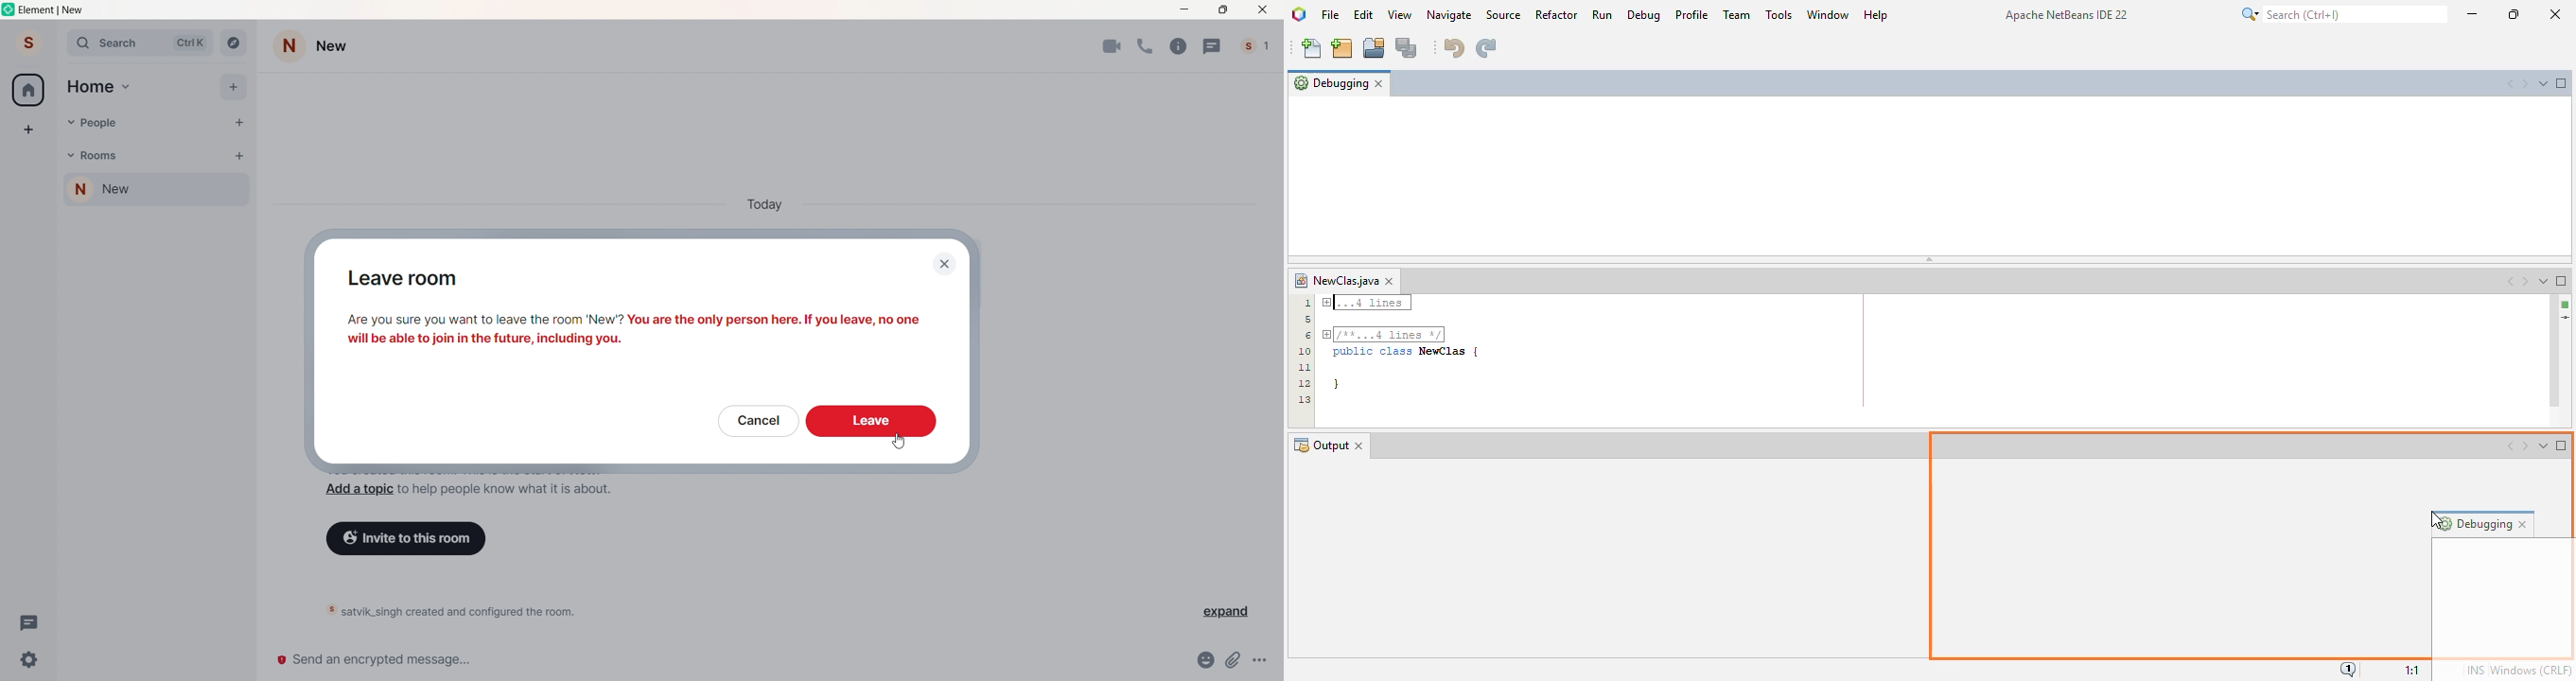  I want to click on Minimize, so click(1187, 10).